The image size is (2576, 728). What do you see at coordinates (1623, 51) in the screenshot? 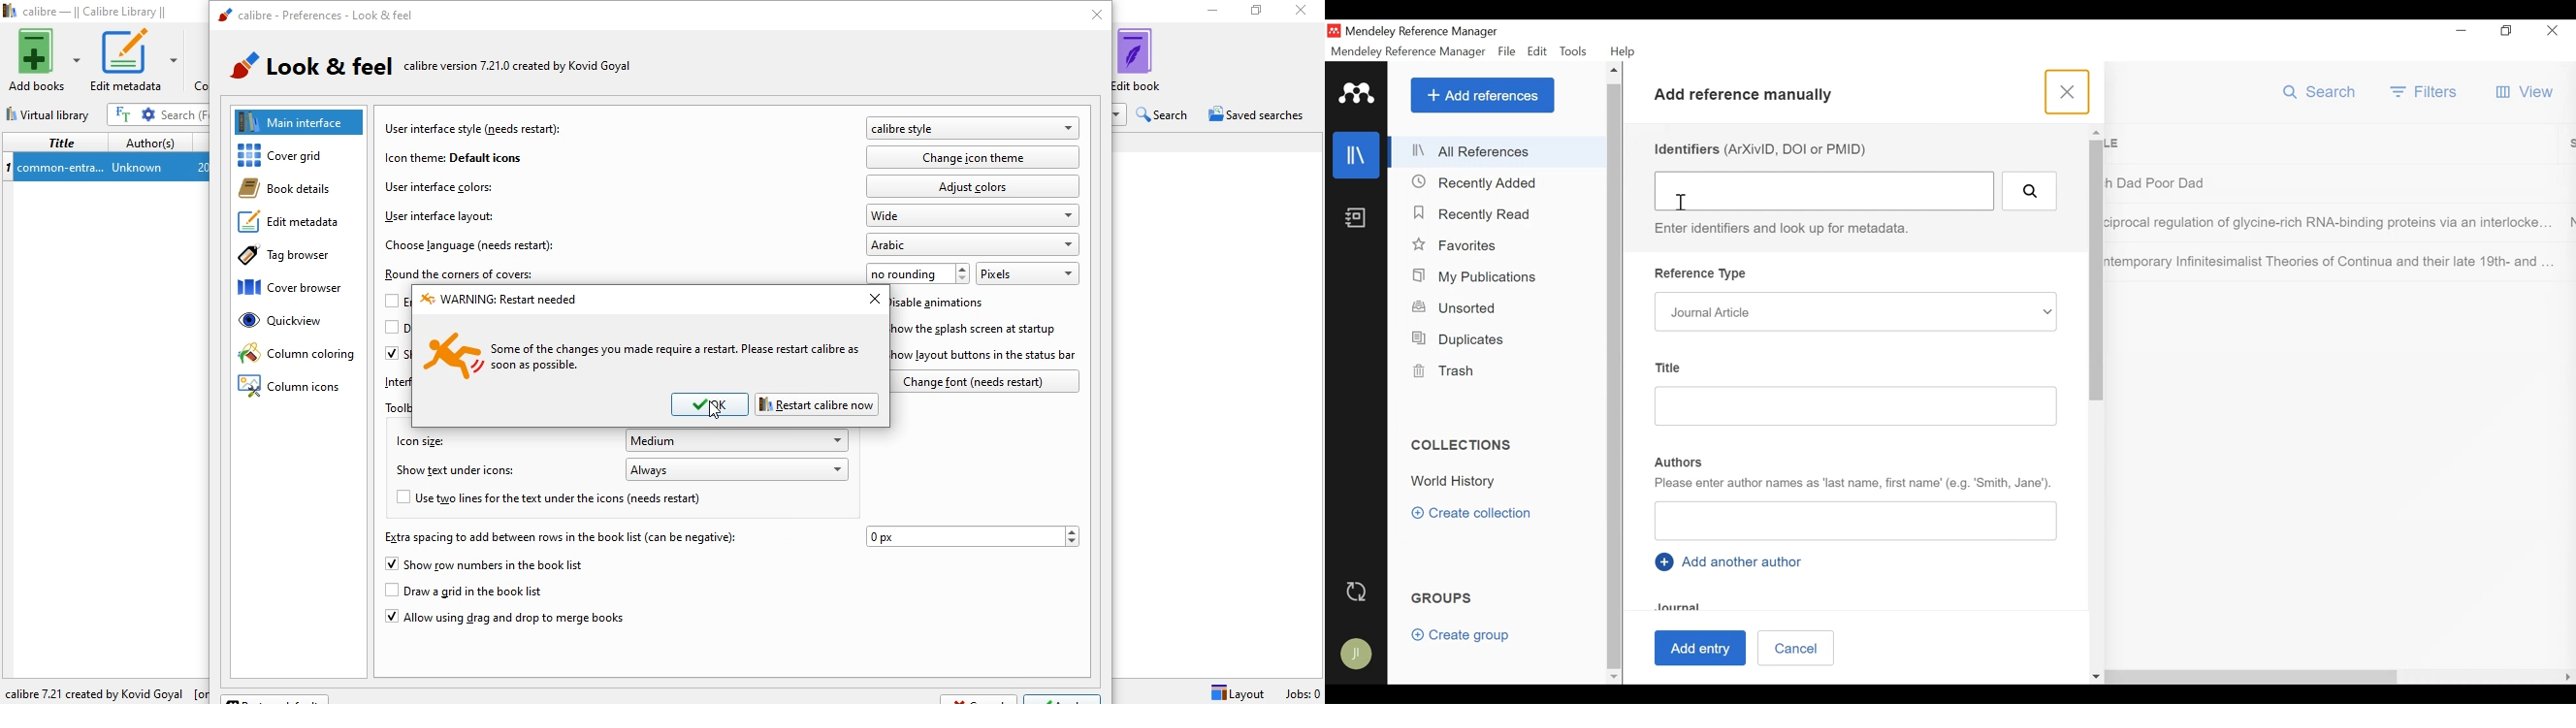
I see `Help` at bounding box center [1623, 51].